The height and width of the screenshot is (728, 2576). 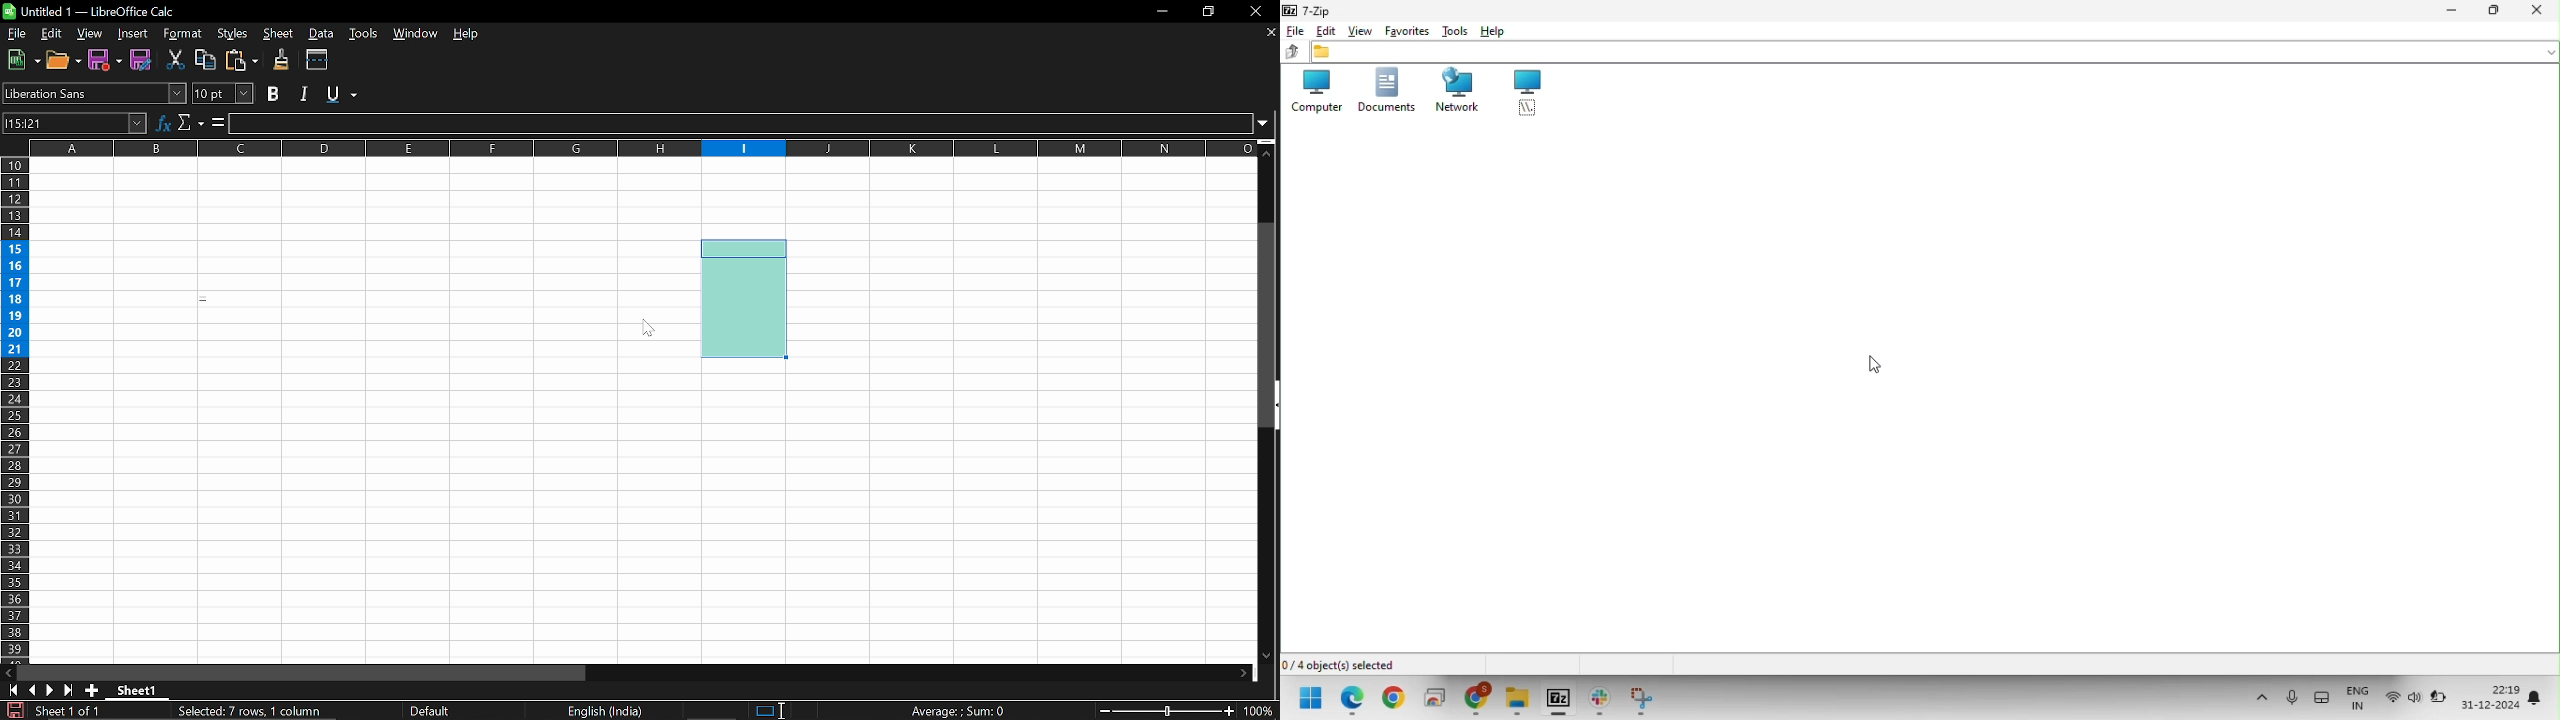 What do you see at coordinates (2291, 699) in the screenshot?
I see `mic` at bounding box center [2291, 699].